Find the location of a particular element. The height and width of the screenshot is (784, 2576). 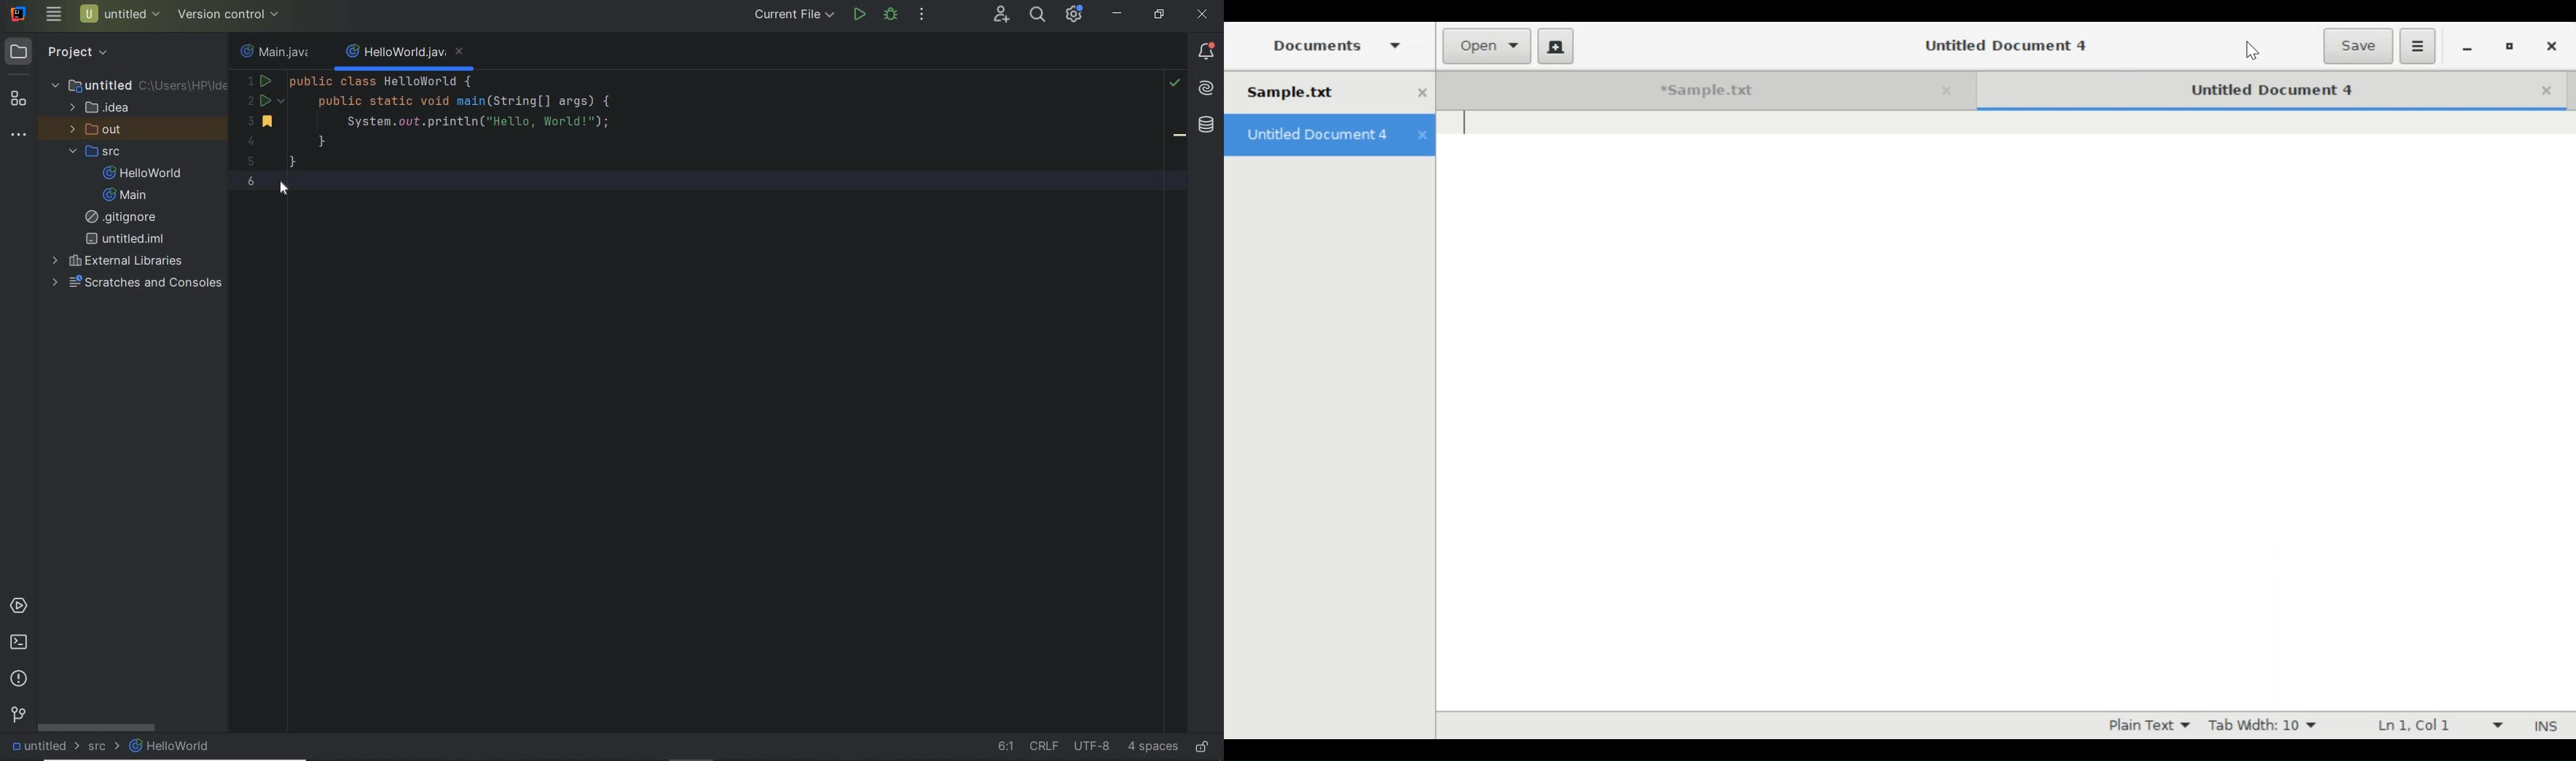

problems is located at coordinates (18, 680).